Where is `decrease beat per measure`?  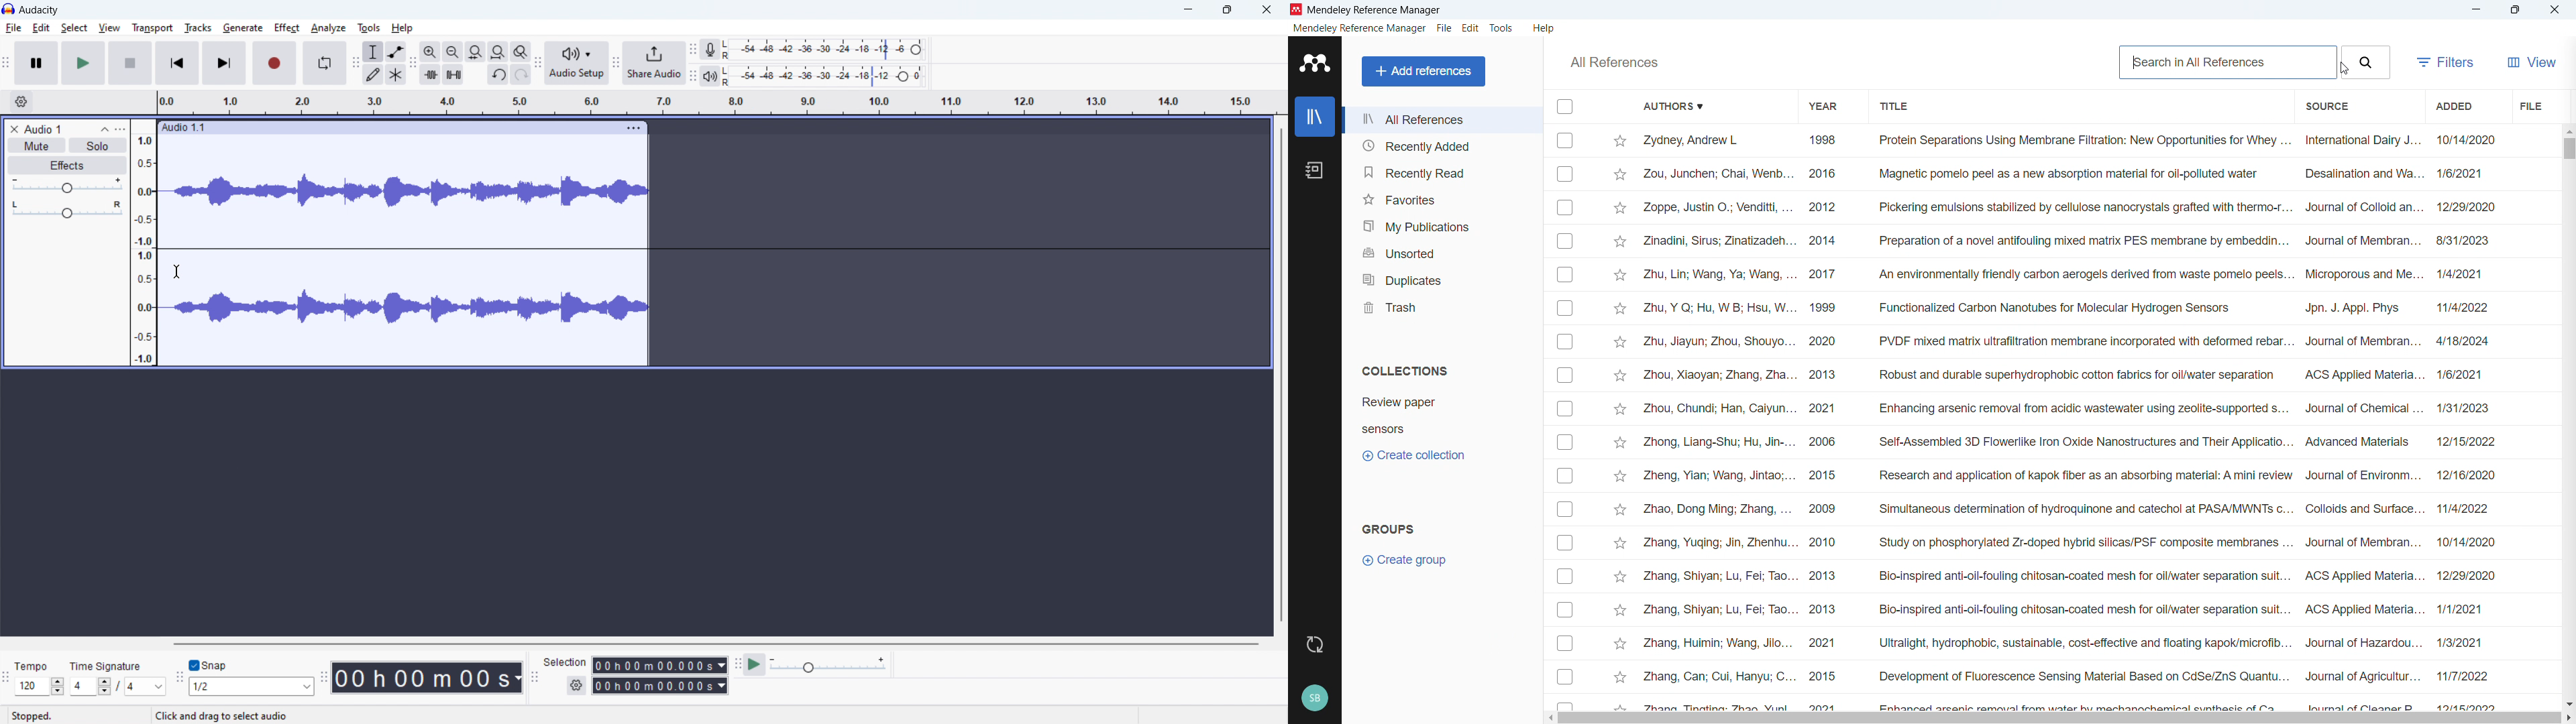 decrease beat per measure is located at coordinates (105, 692).